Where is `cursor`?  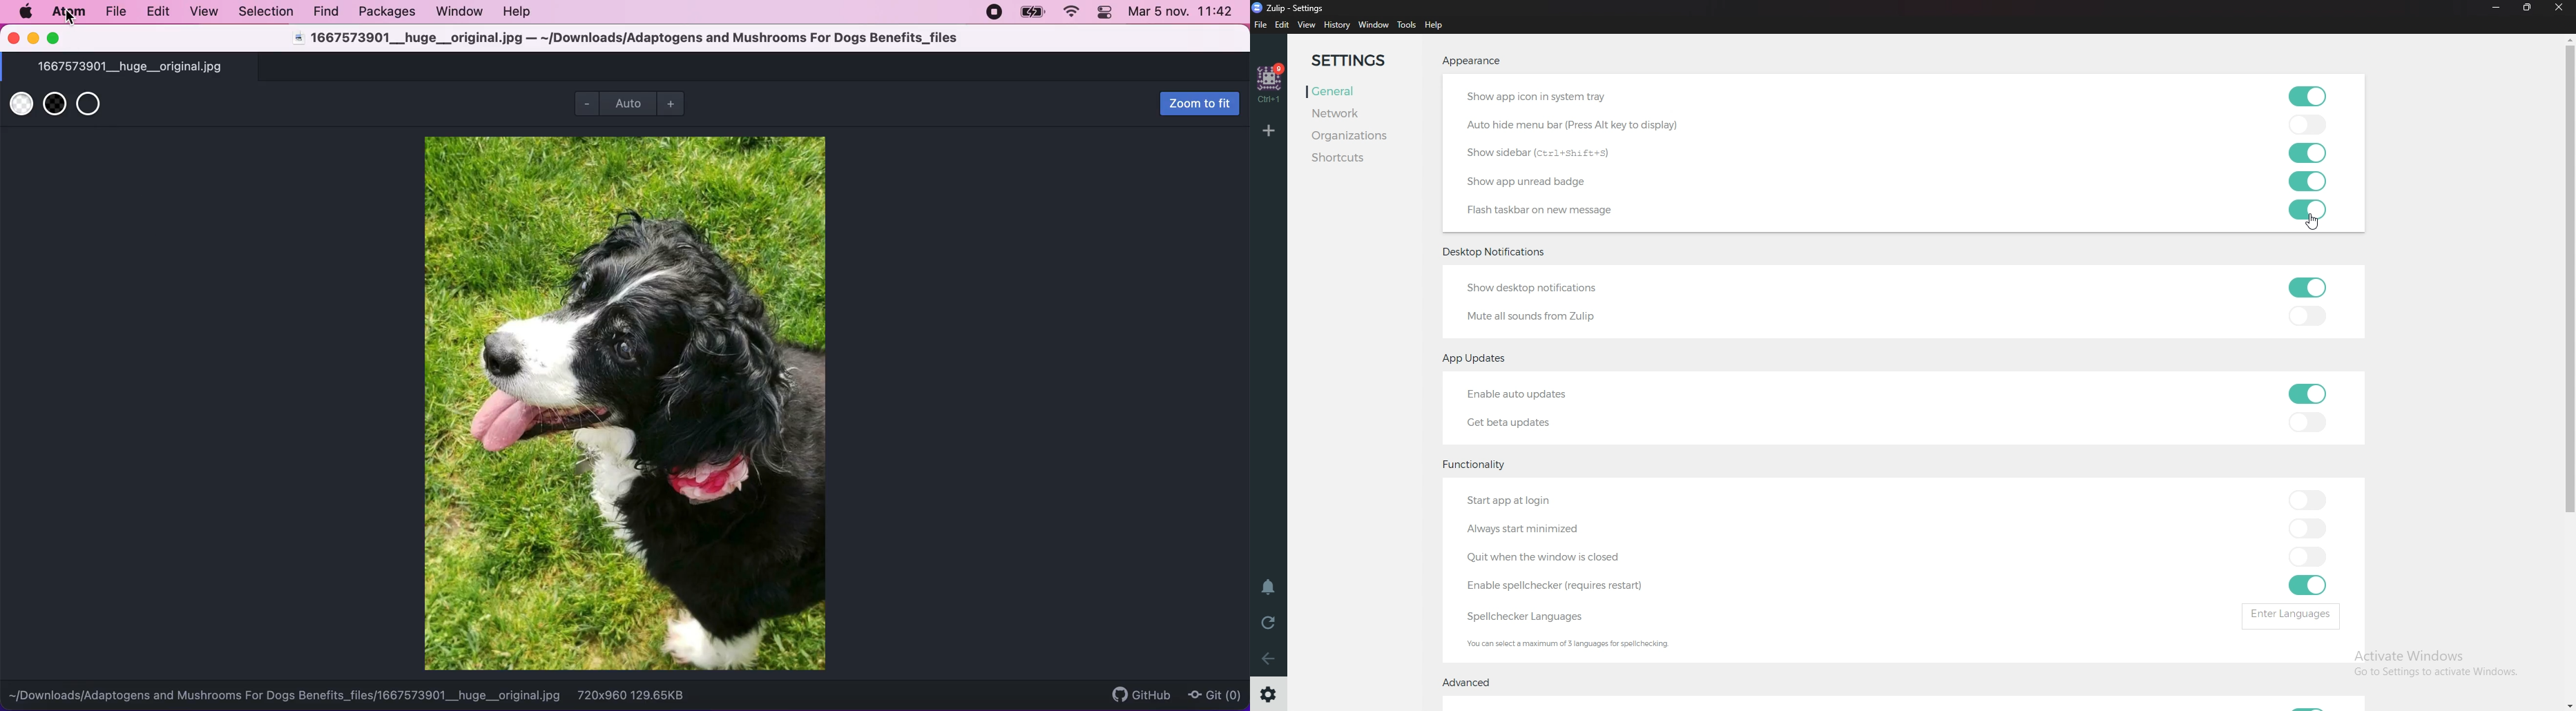
cursor is located at coordinates (2314, 224).